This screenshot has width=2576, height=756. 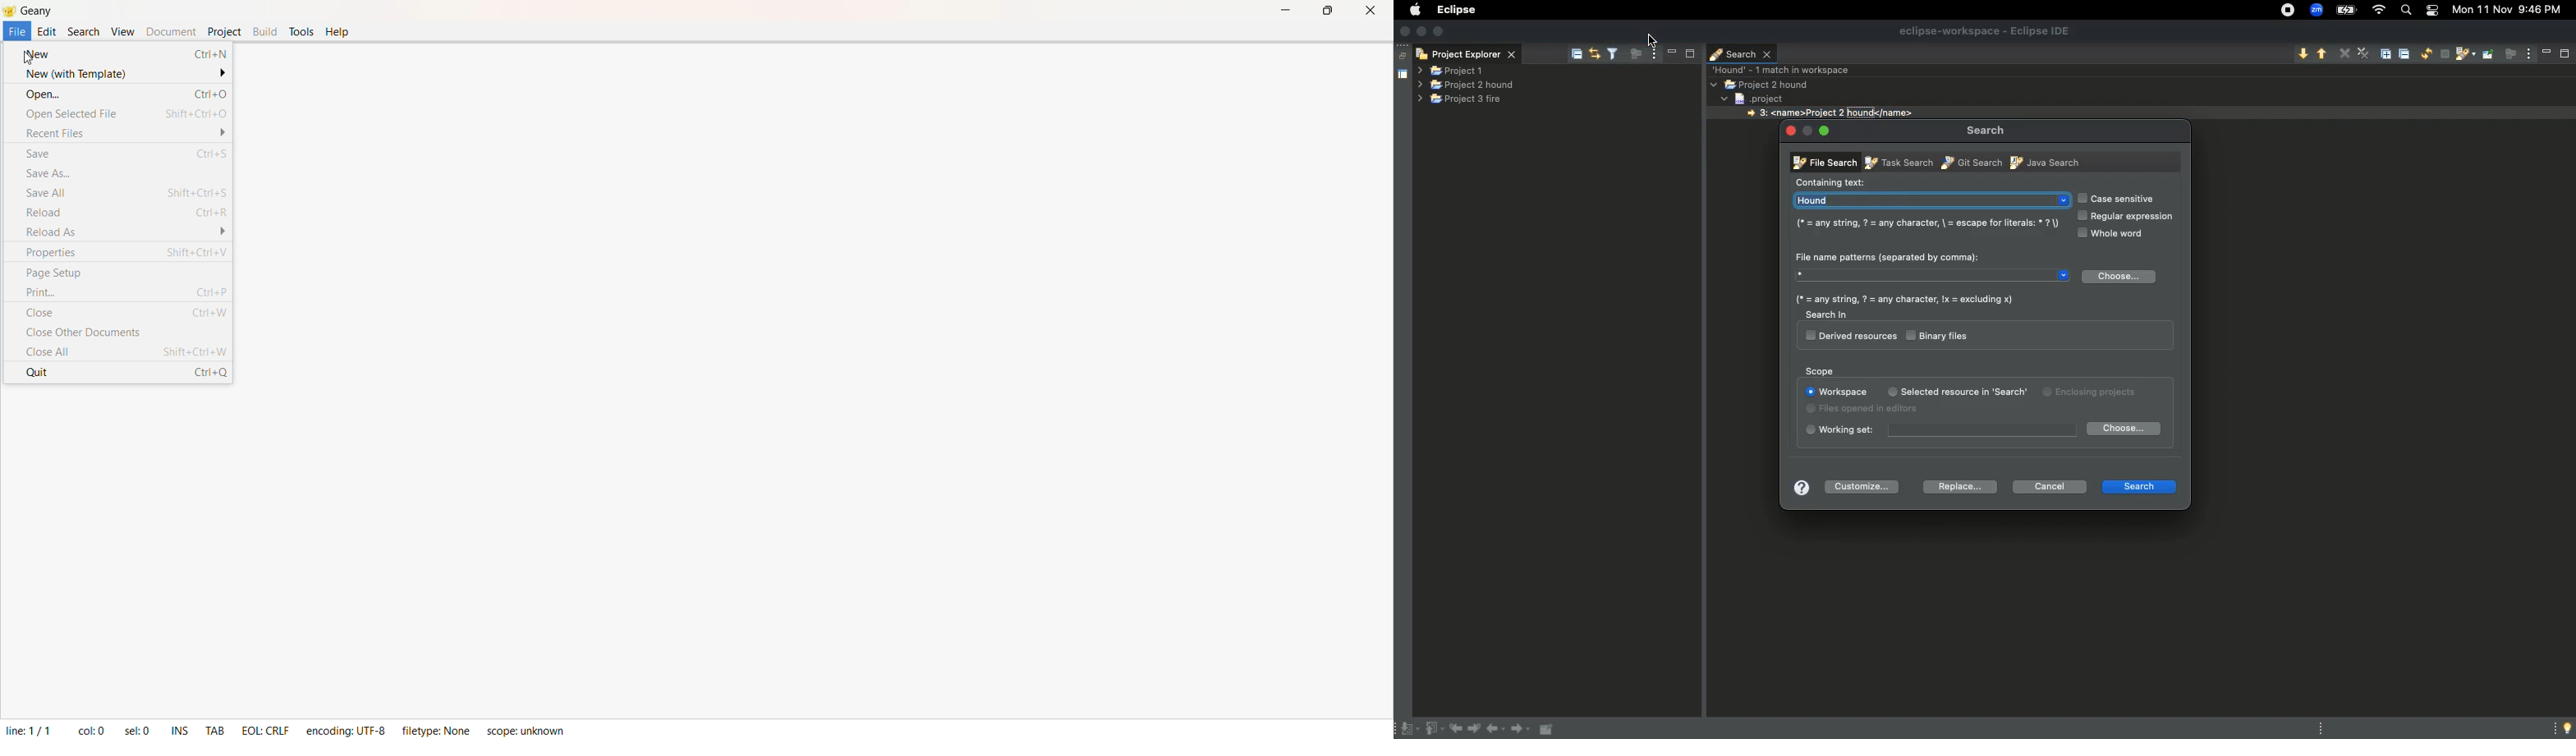 What do you see at coordinates (126, 58) in the screenshot?
I see `New` at bounding box center [126, 58].